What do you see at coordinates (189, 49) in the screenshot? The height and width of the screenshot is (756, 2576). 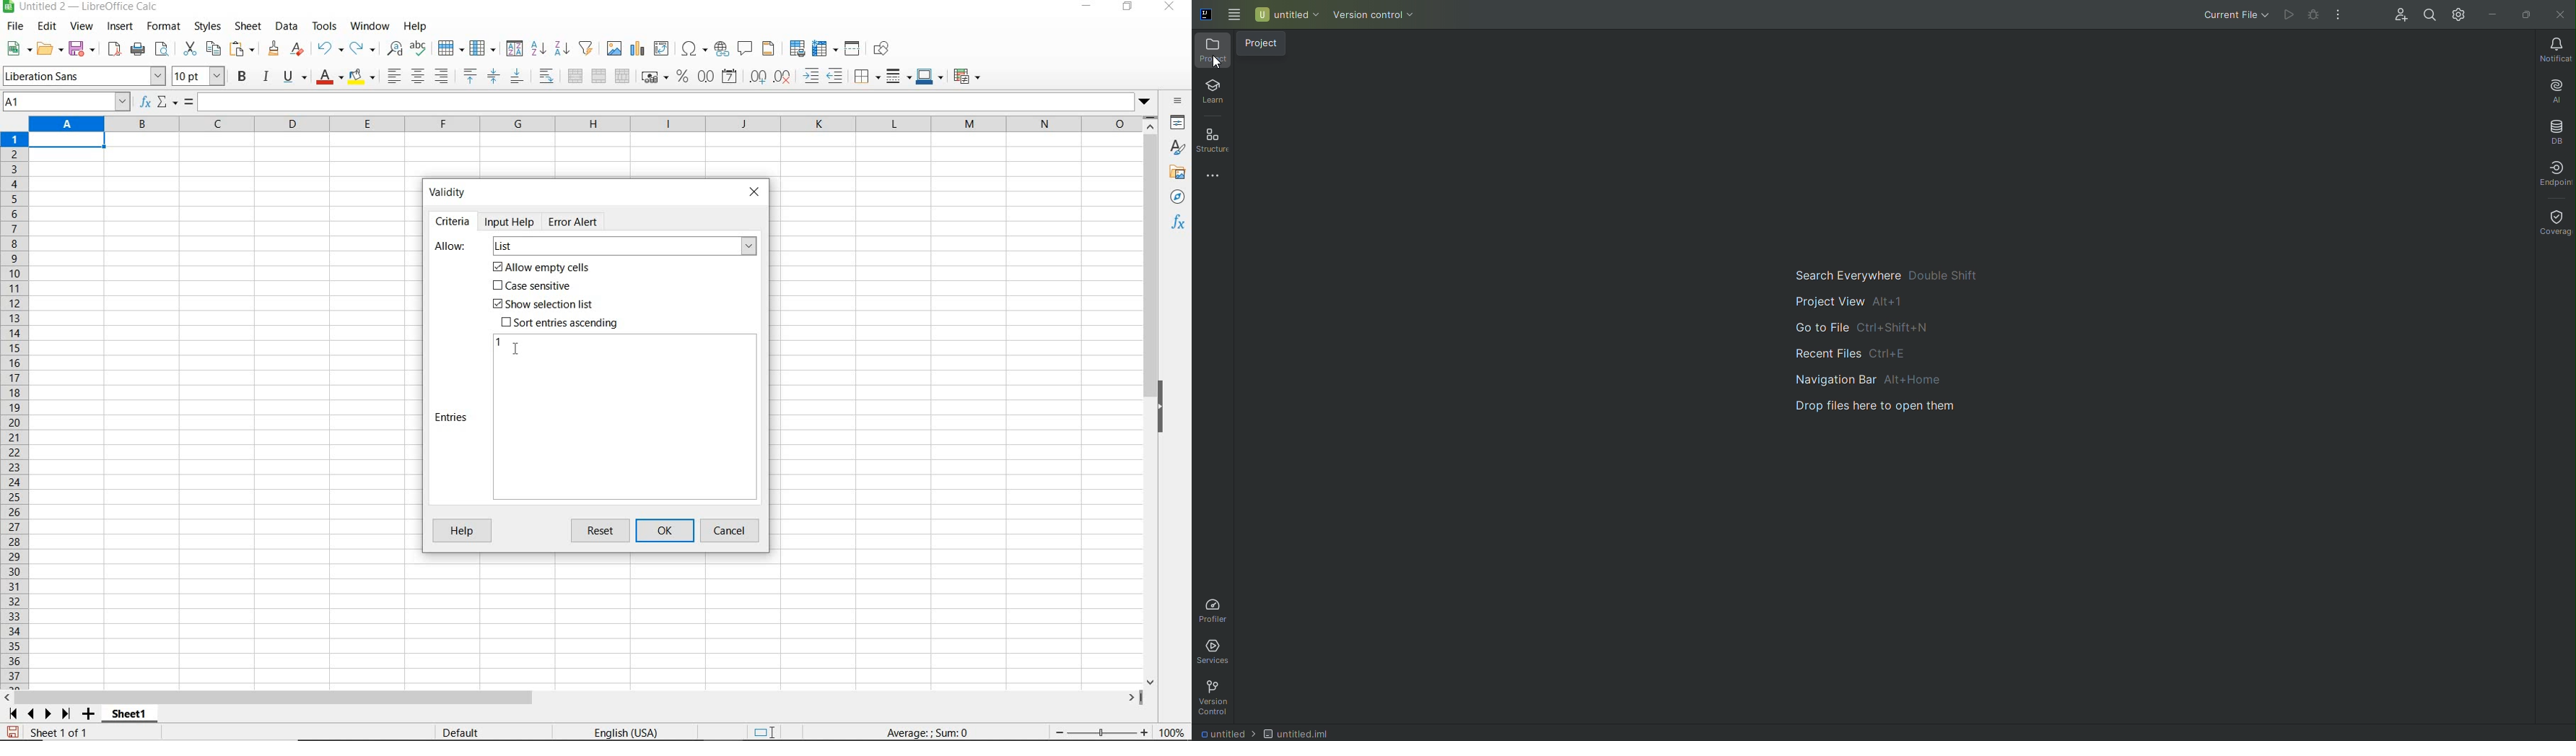 I see `cut` at bounding box center [189, 49].